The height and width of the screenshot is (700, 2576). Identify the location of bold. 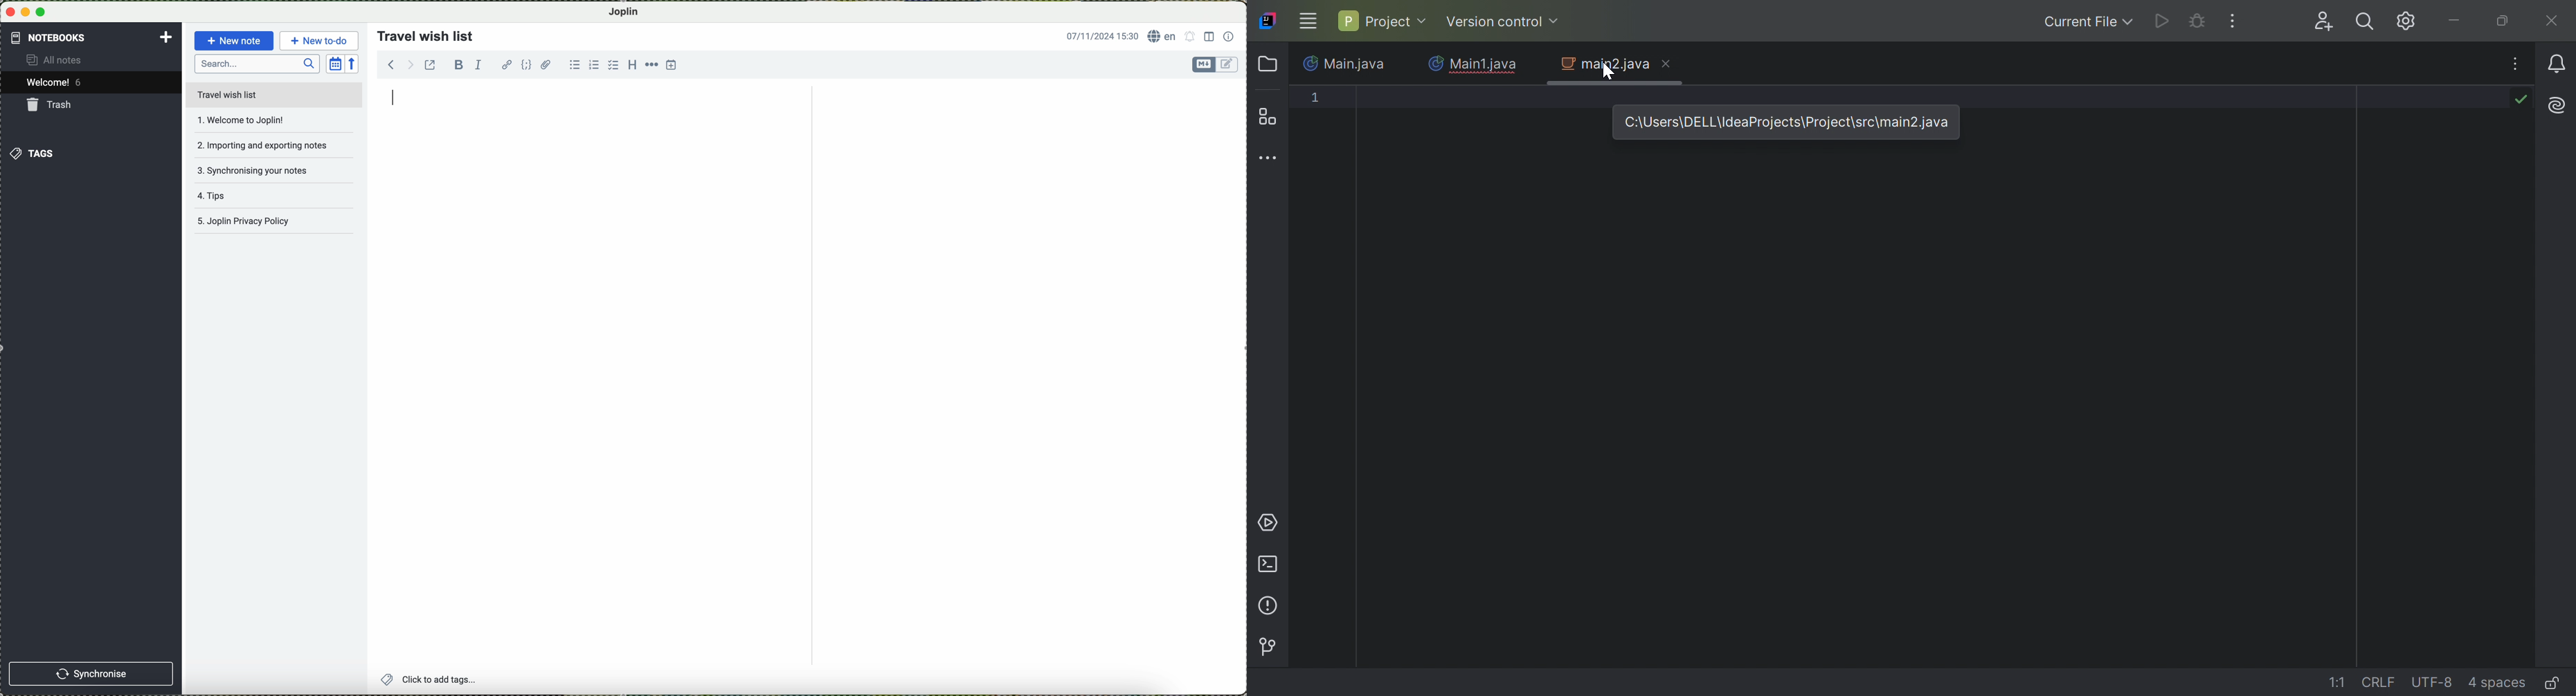
(459, 64).